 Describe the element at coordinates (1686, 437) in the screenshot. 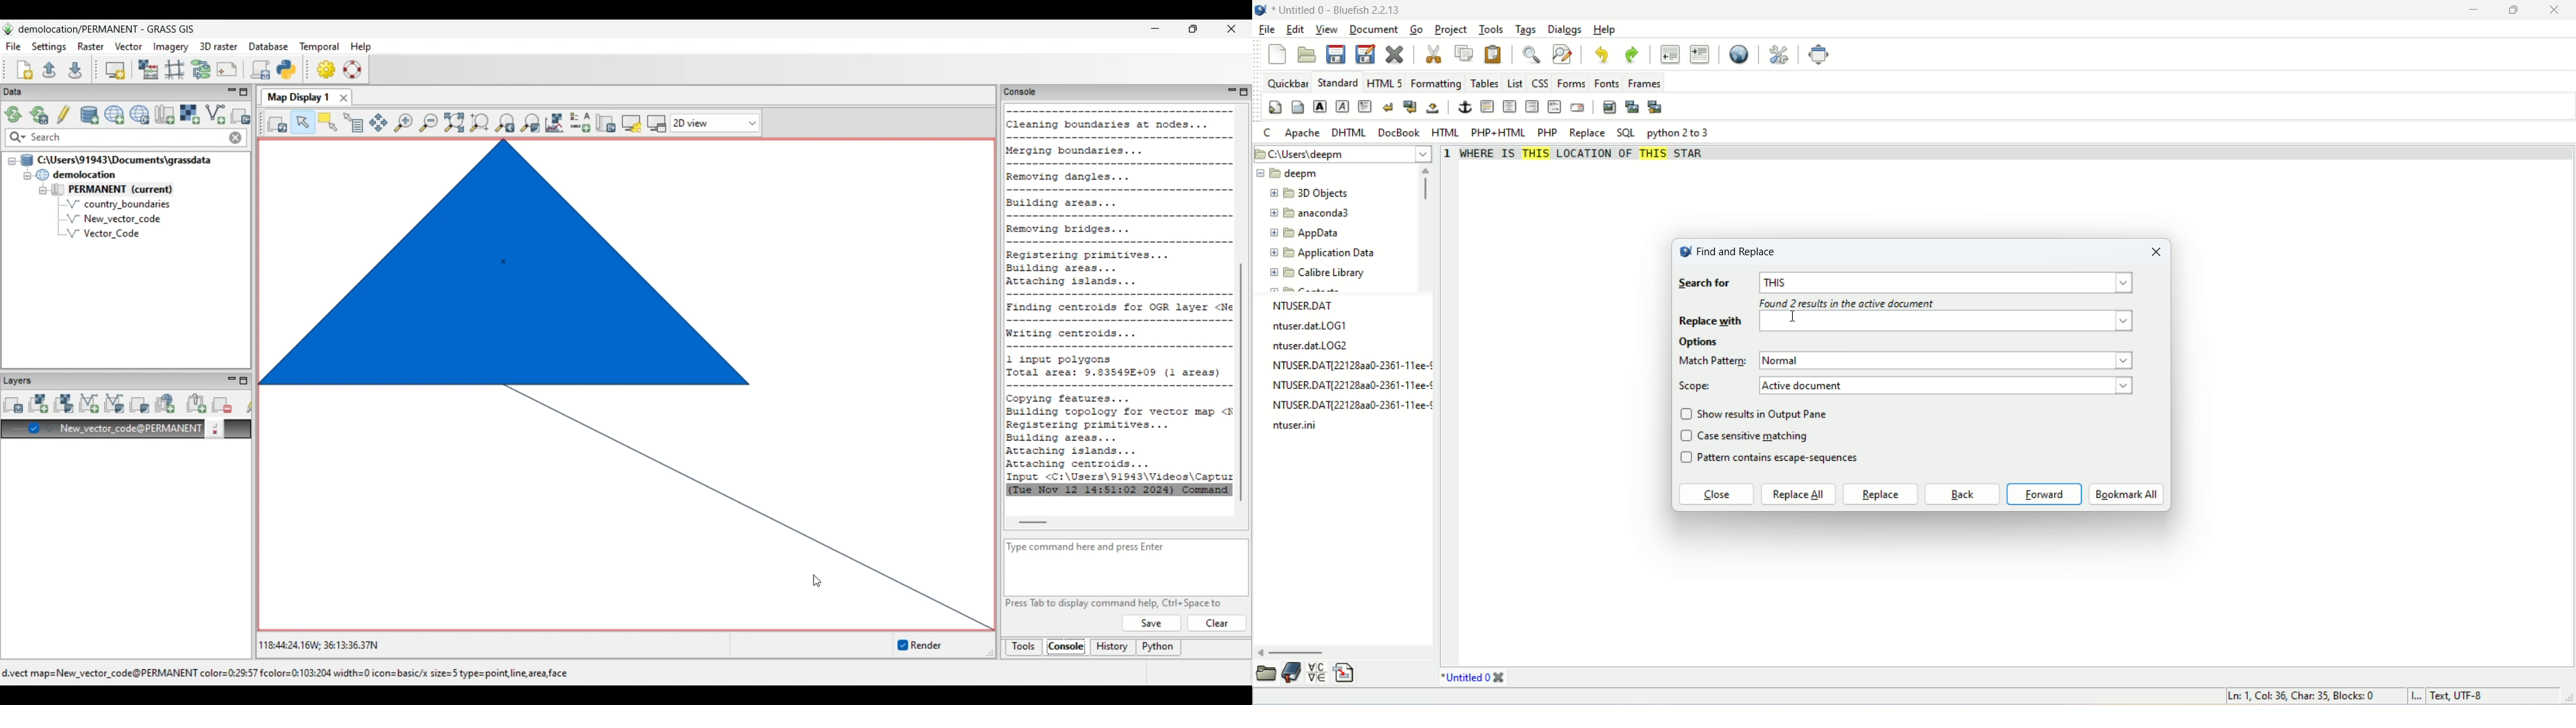

I see `checkbox` at that location.